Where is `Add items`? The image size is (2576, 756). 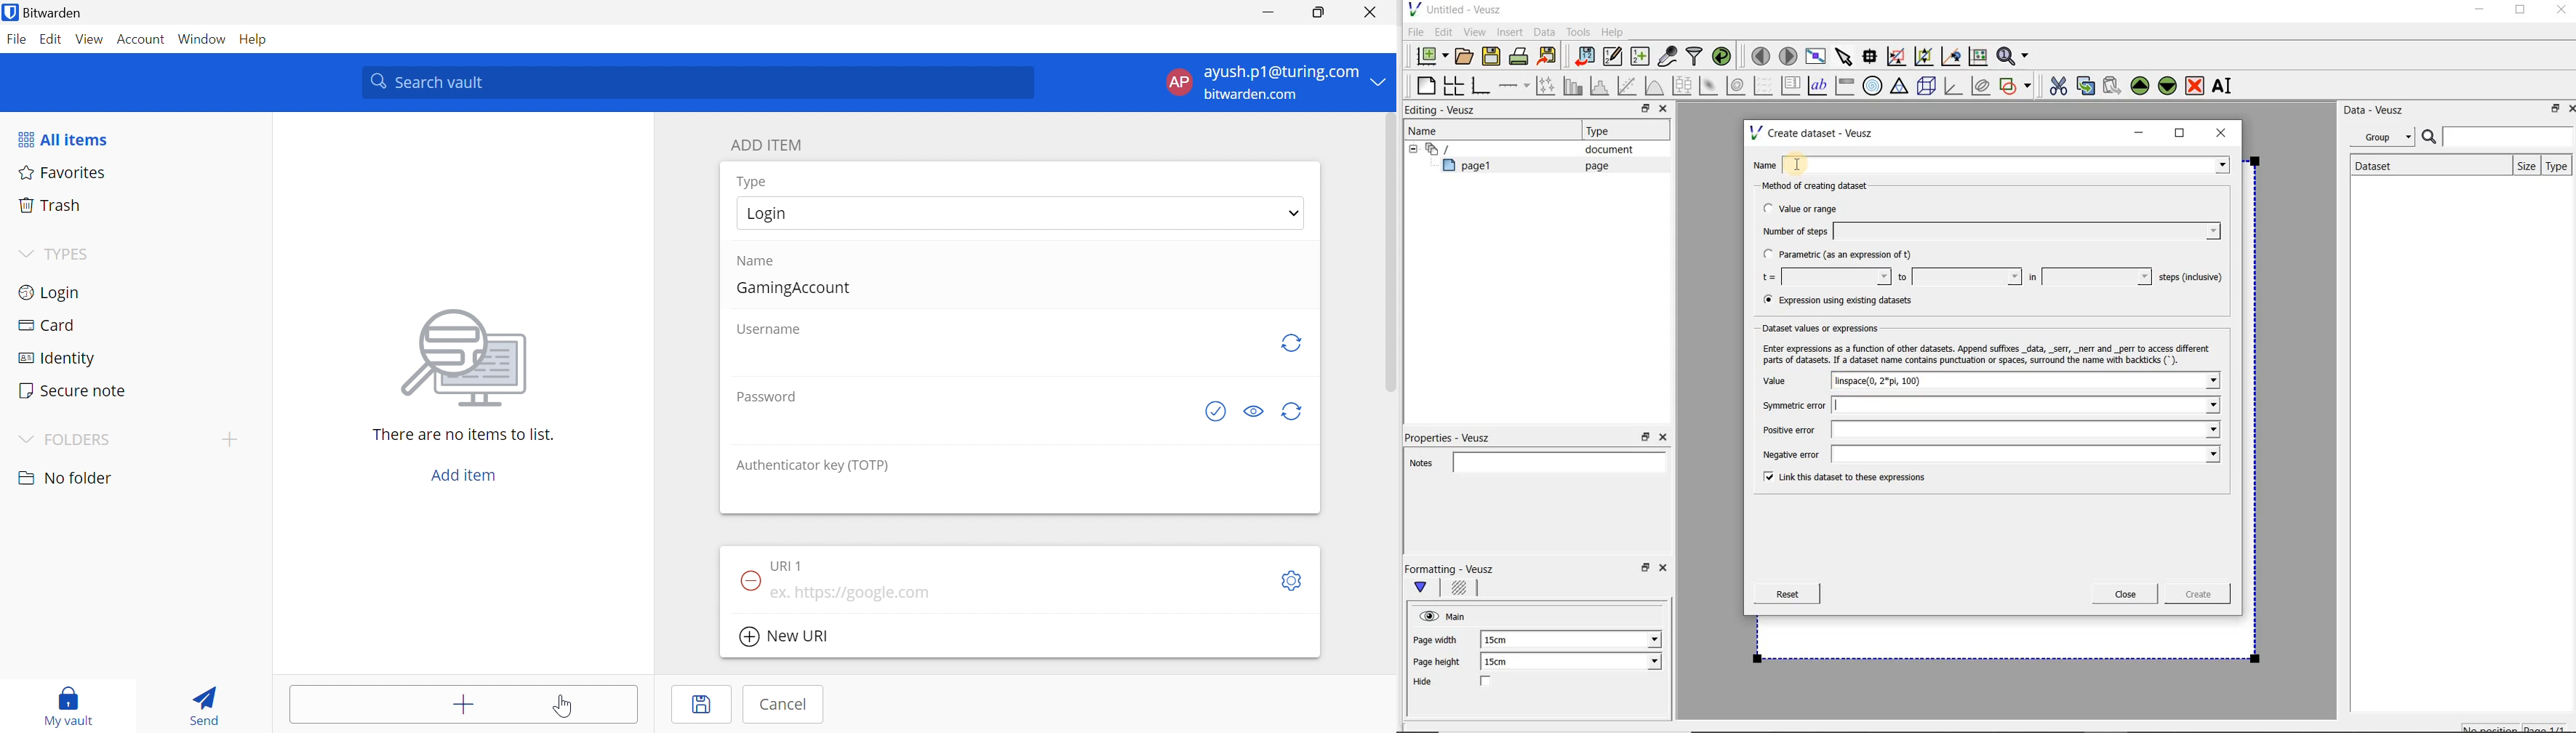 Add items is located at coordinates (461, 705).